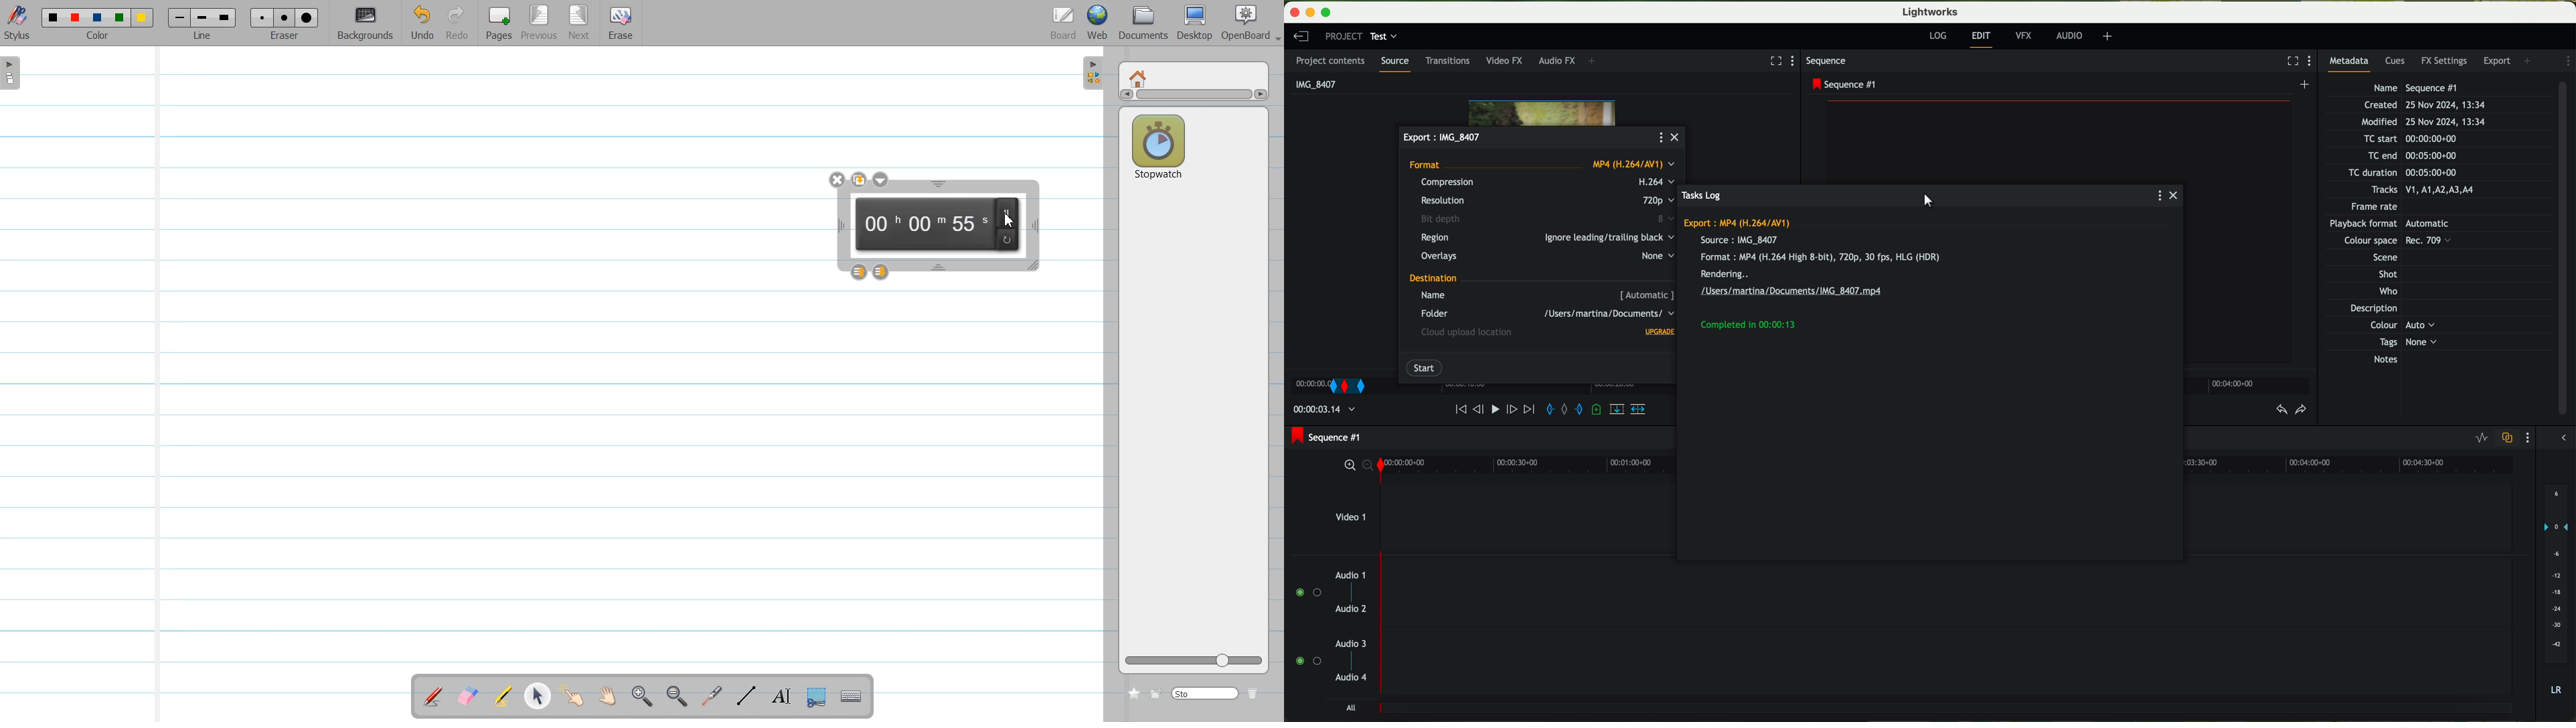 Image resolution: width=2576 pixels, height=728 pixels. Describe the element at coordinates (1352, 643) in the screenshot. I see `audio 3` at that location.